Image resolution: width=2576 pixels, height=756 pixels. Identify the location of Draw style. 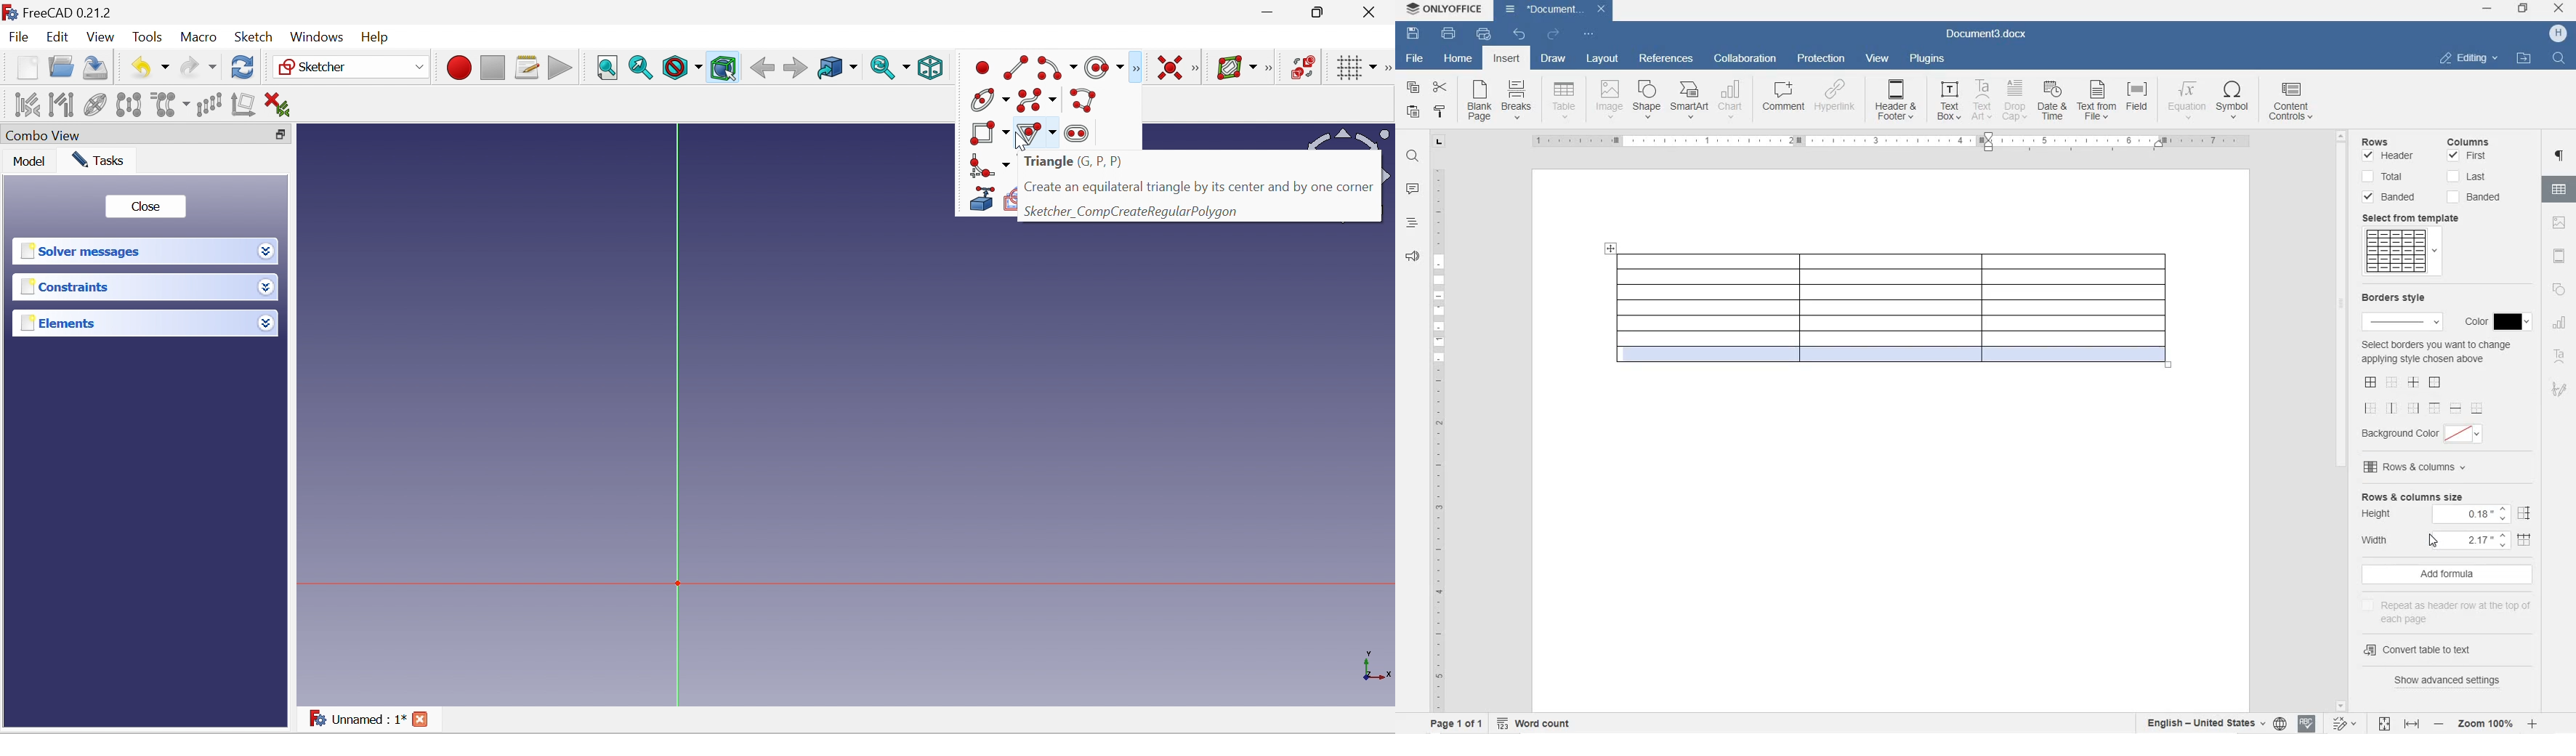
(681, 68).